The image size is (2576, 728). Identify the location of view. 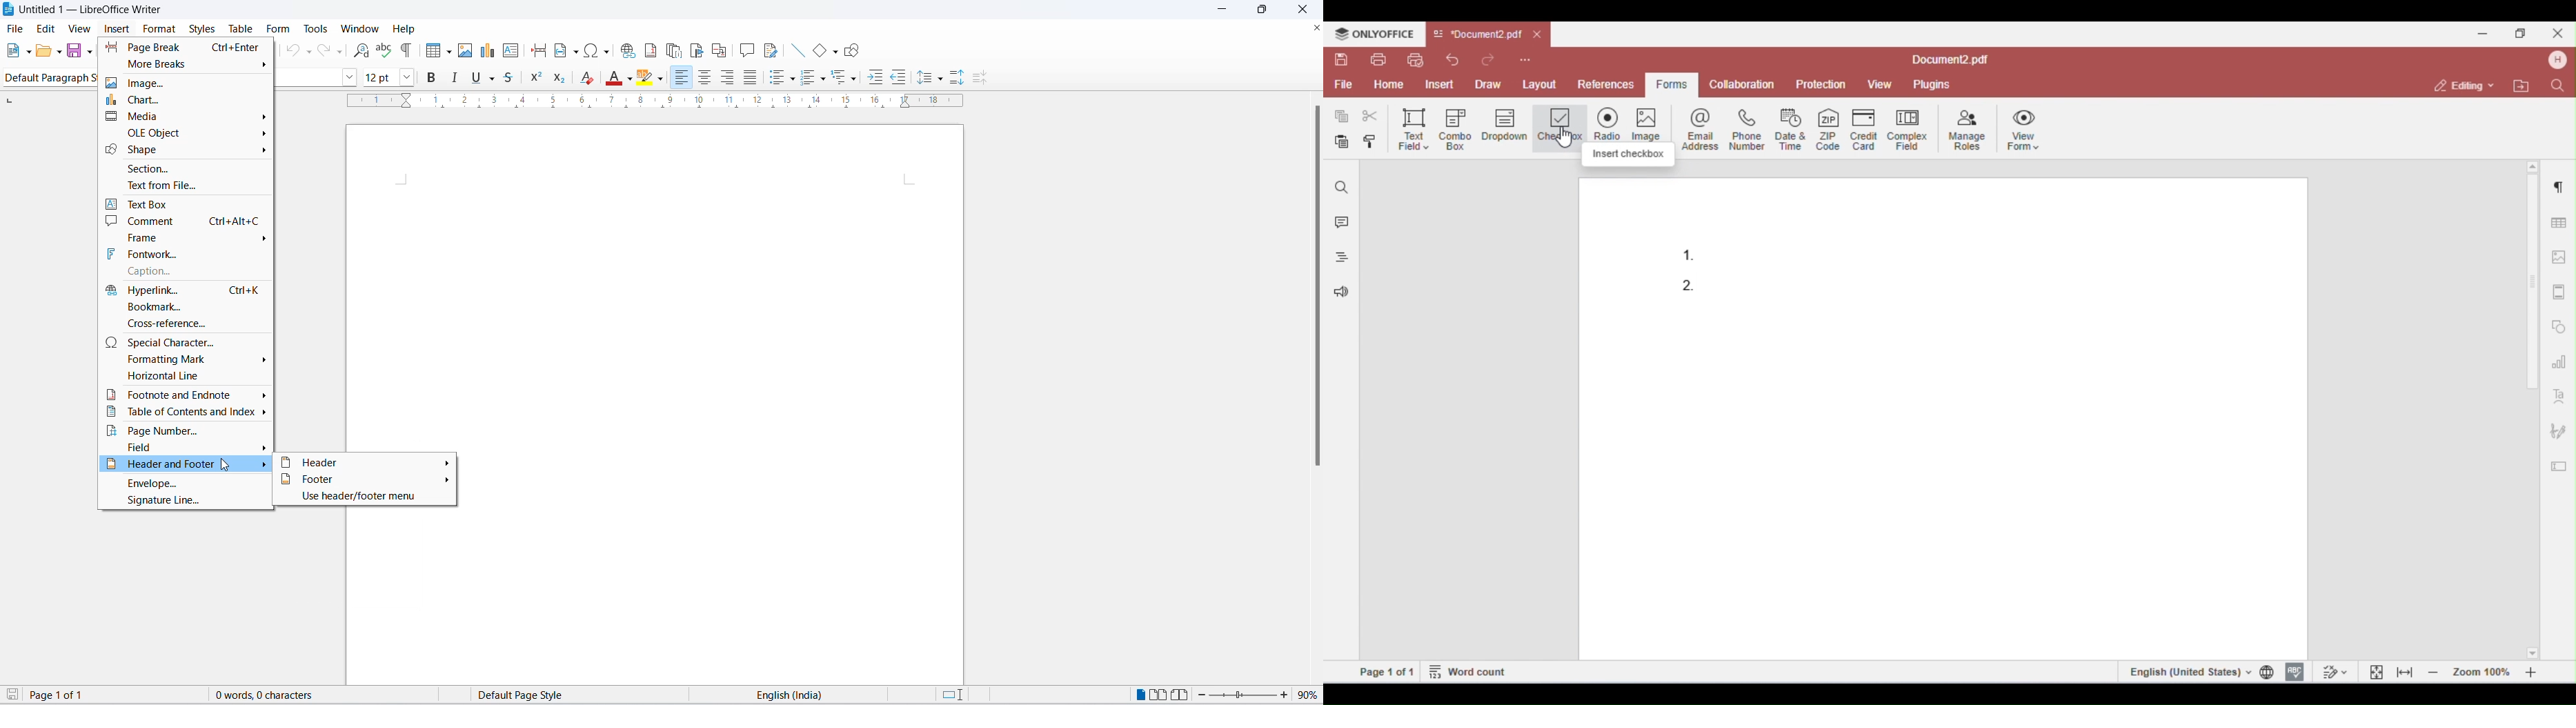
(79, 28).